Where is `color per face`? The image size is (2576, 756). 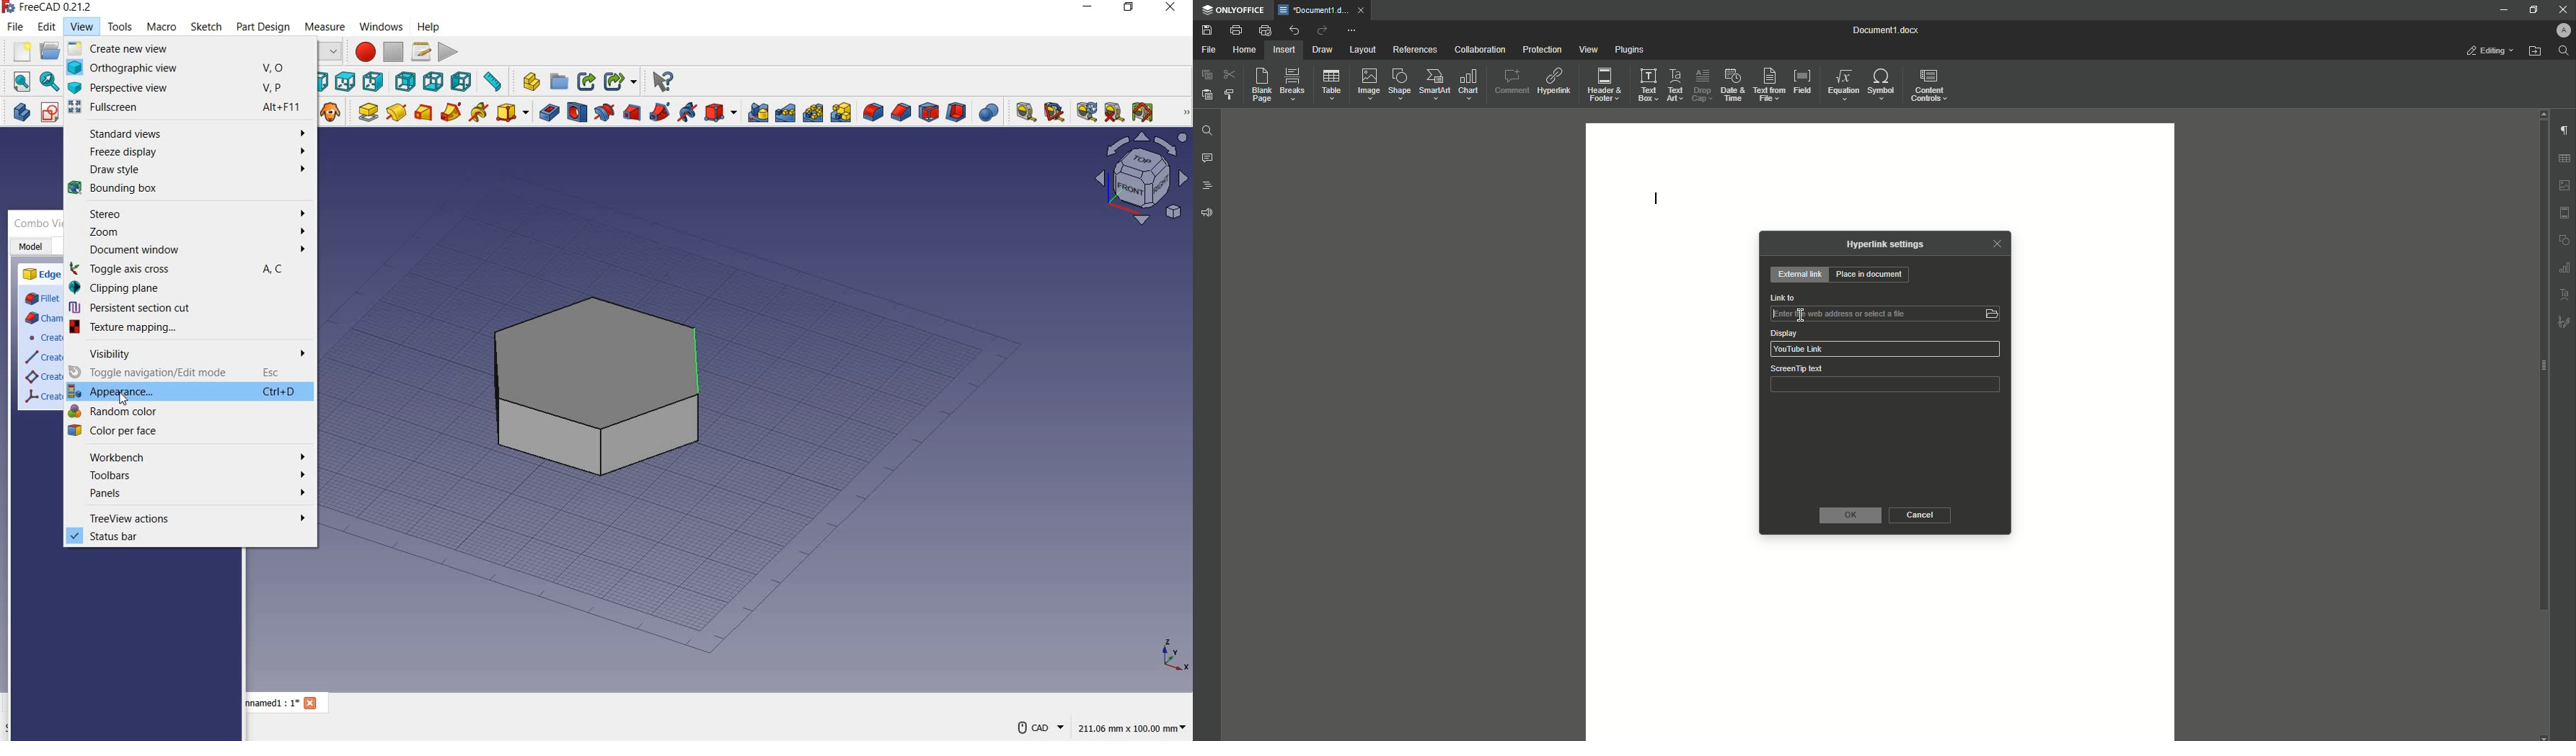
color per face is located at coordinates (192, 432).